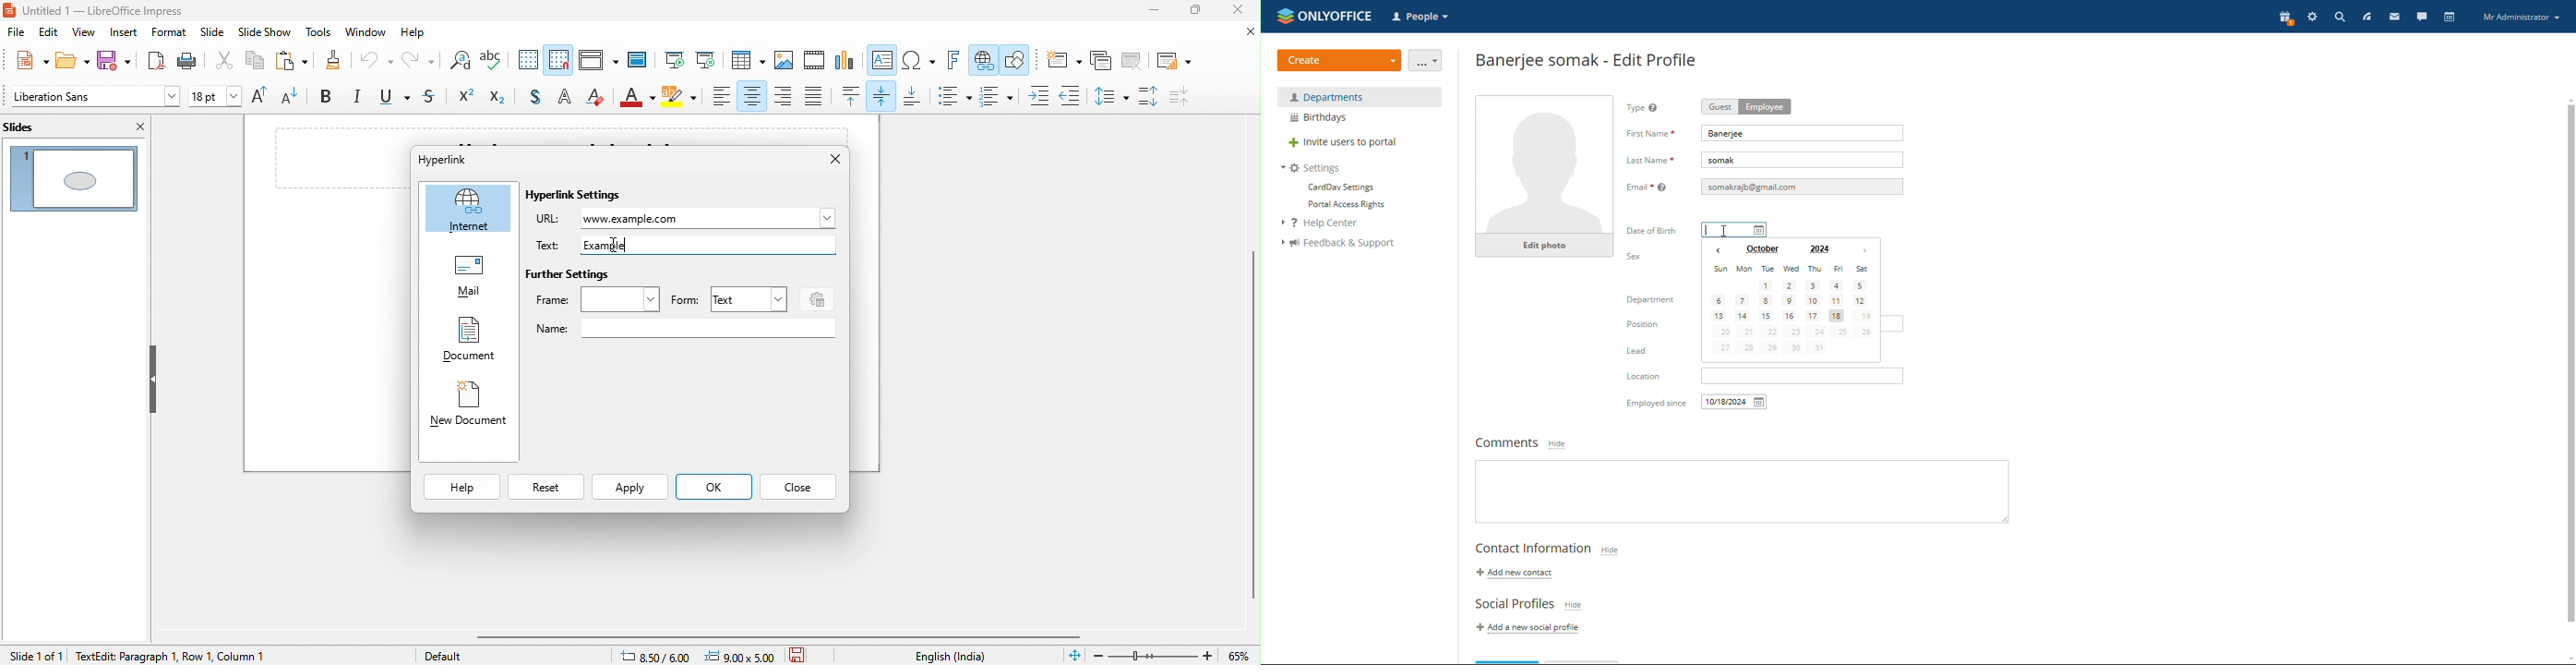  I want to click on fontwork text, so click(956, 61).